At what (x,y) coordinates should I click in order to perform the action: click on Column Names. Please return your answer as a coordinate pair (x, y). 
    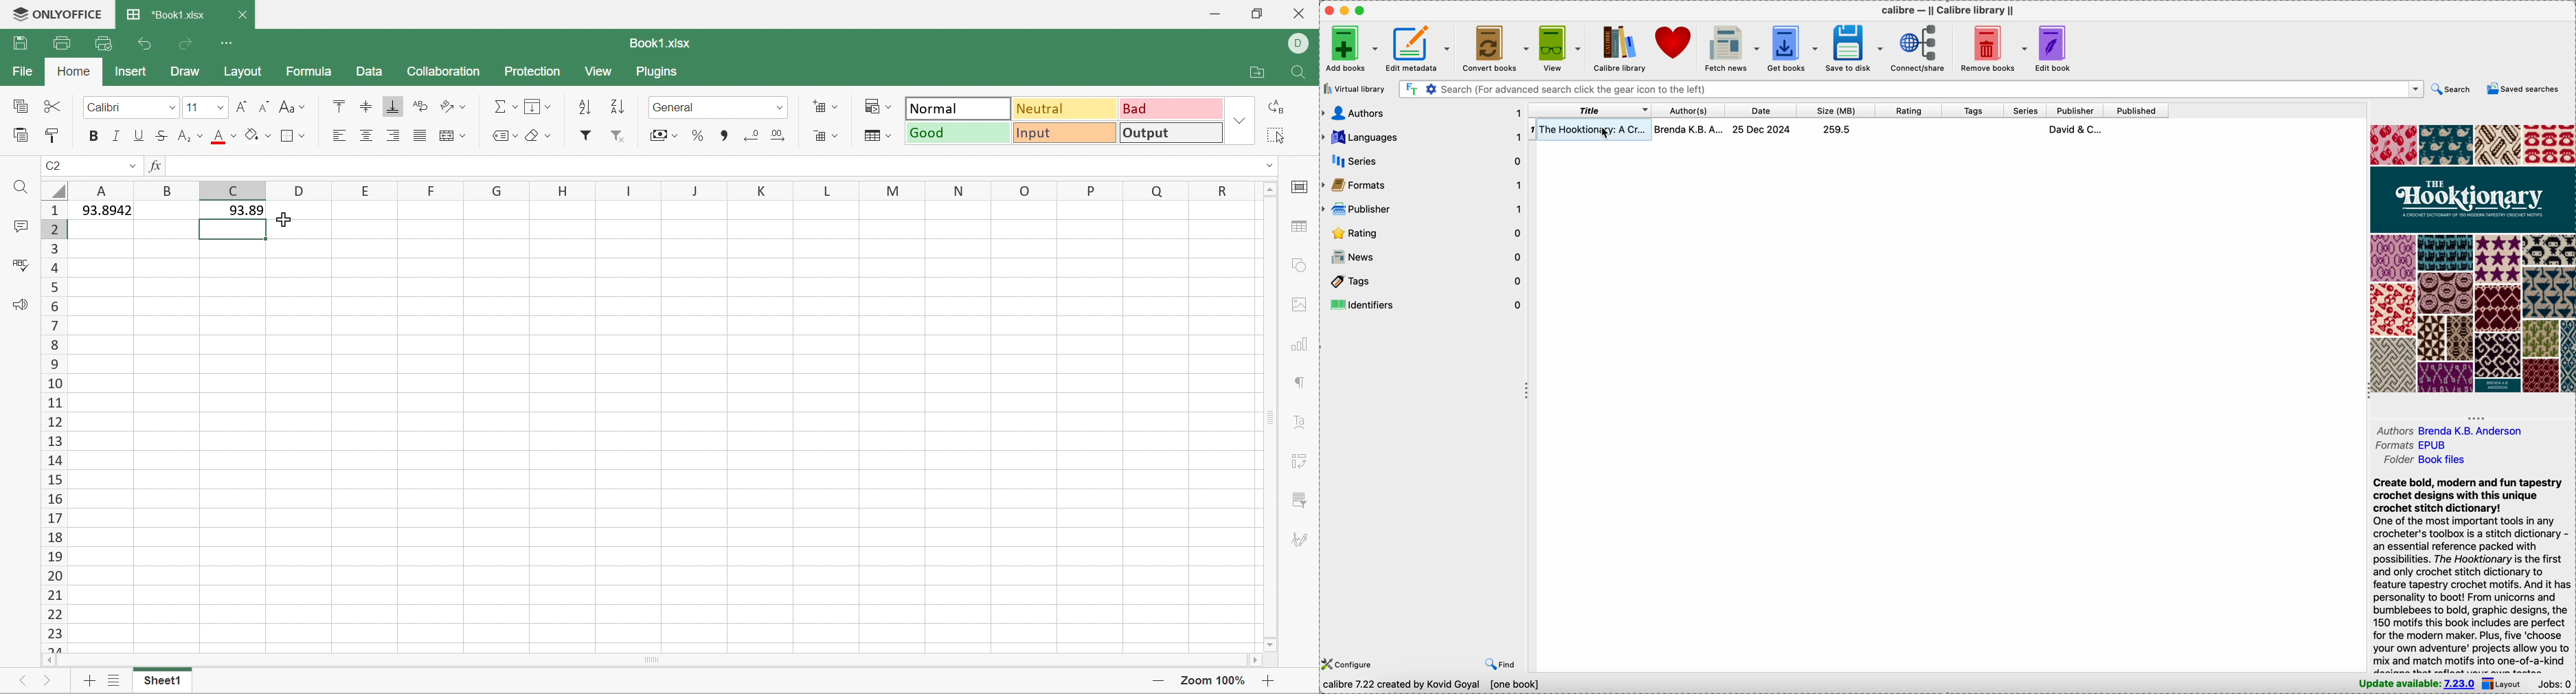
    Looking at the image, I should click on (662, 189).